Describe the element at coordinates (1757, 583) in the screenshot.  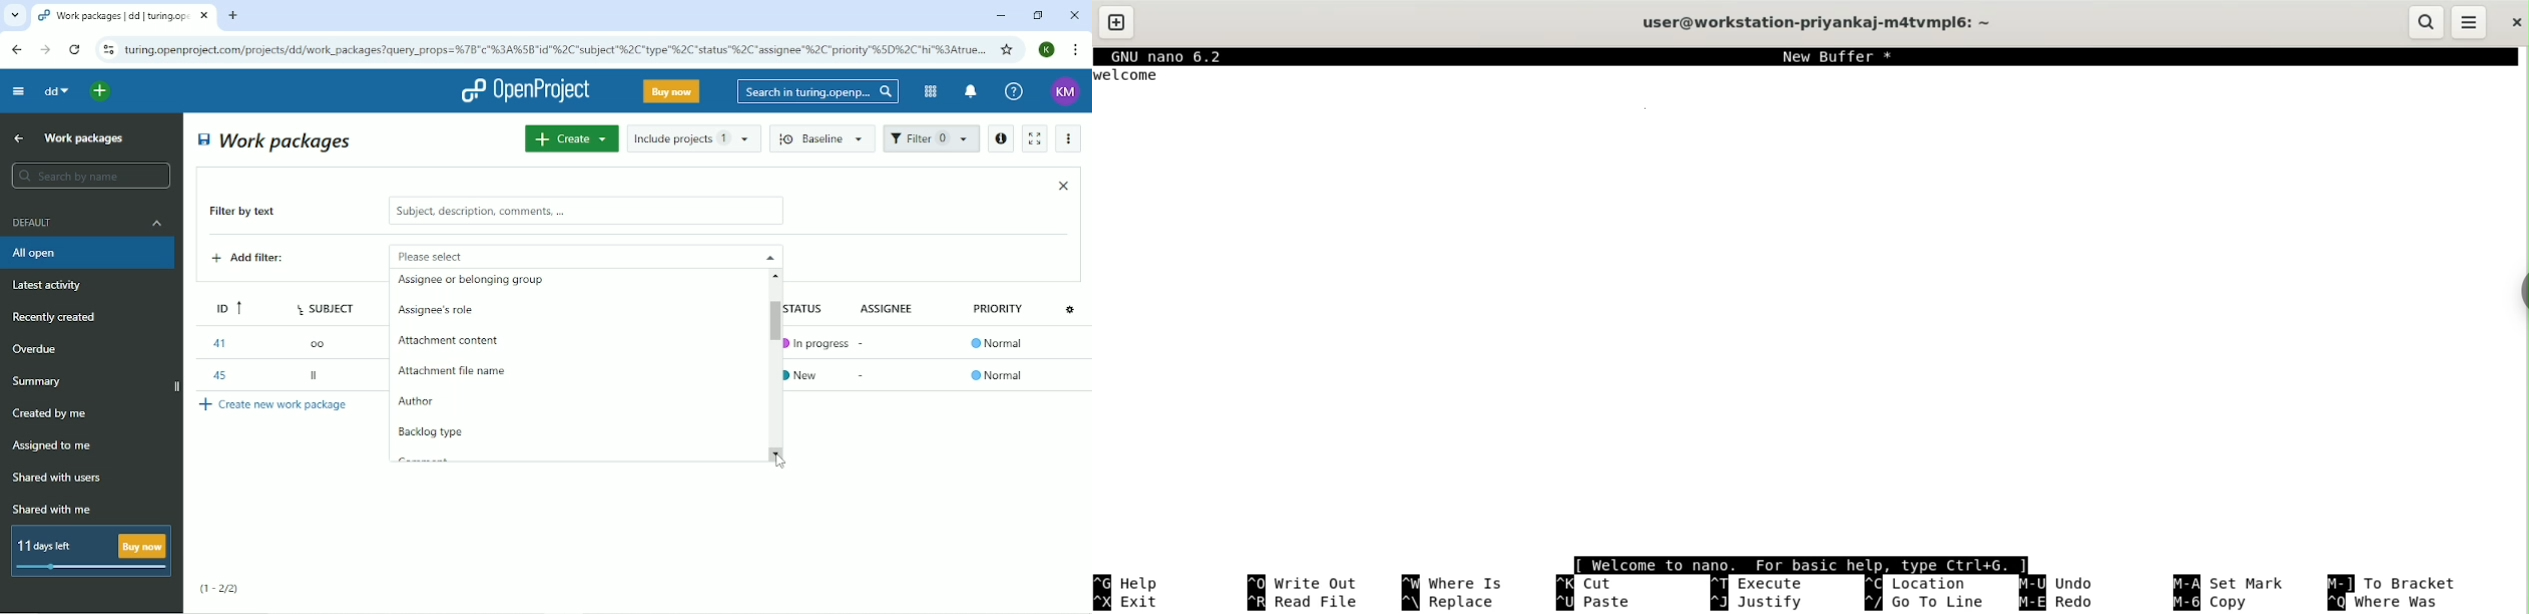
I see `execute` at that location.